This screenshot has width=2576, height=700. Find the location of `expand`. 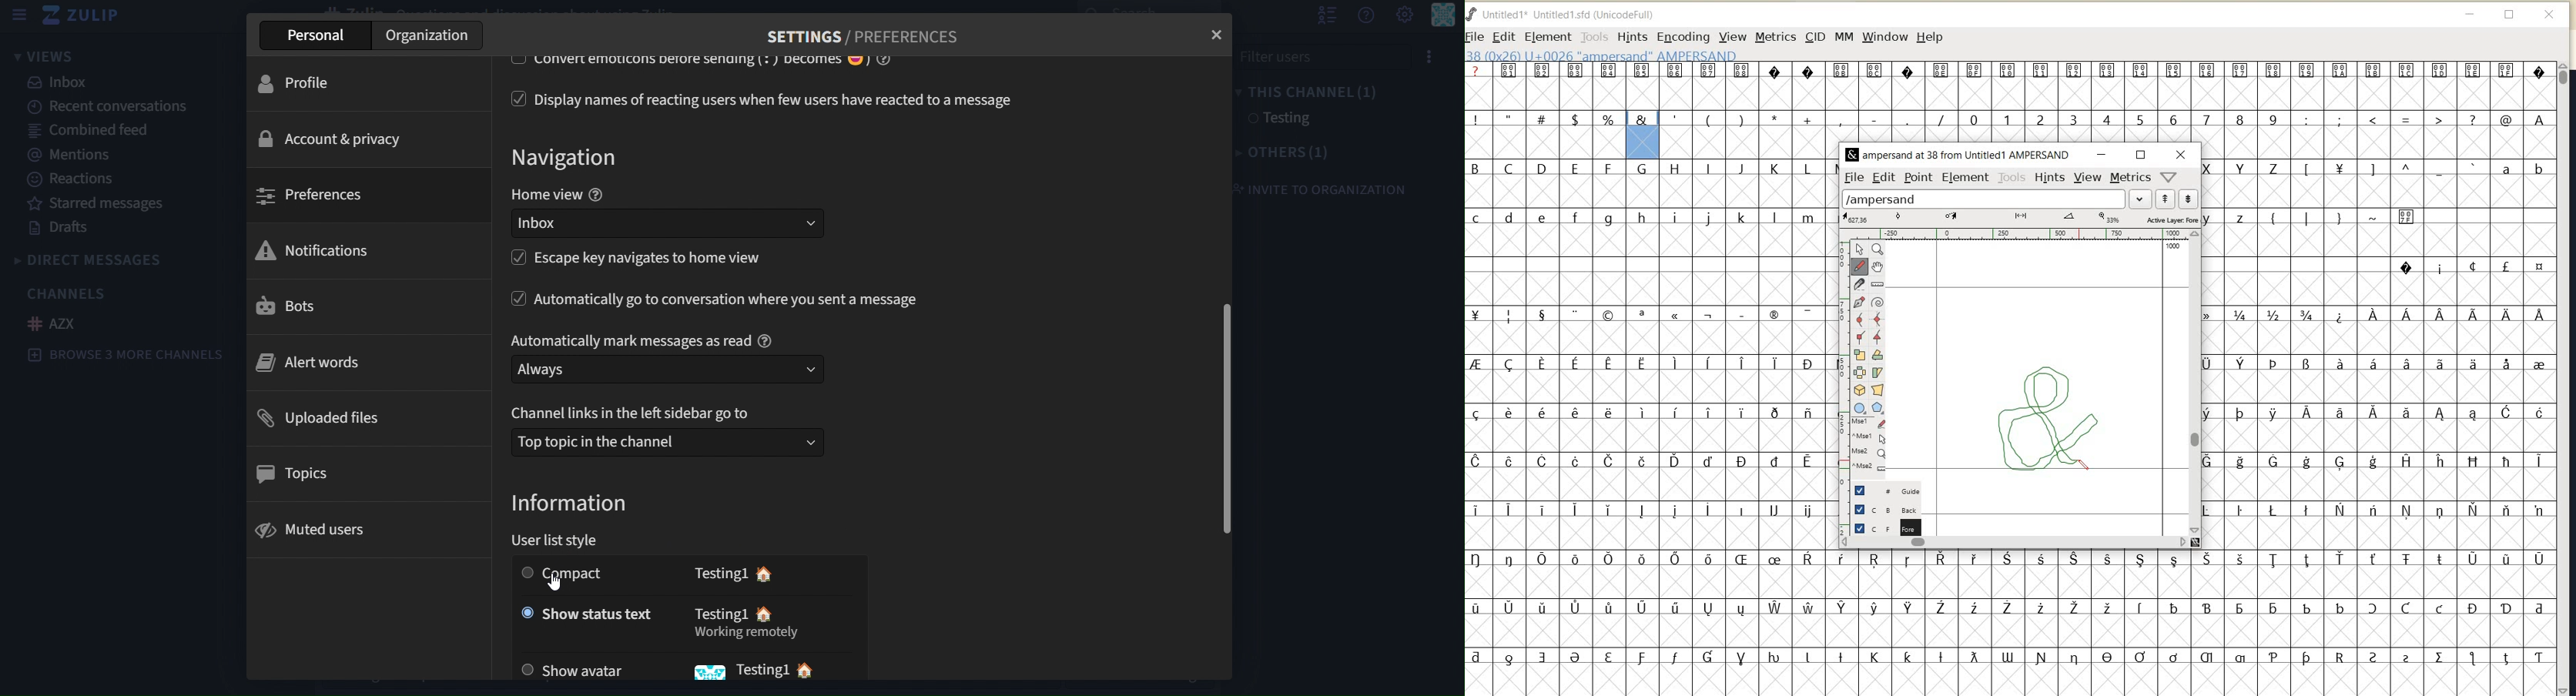

expand is located at coordinates (2142, 199).